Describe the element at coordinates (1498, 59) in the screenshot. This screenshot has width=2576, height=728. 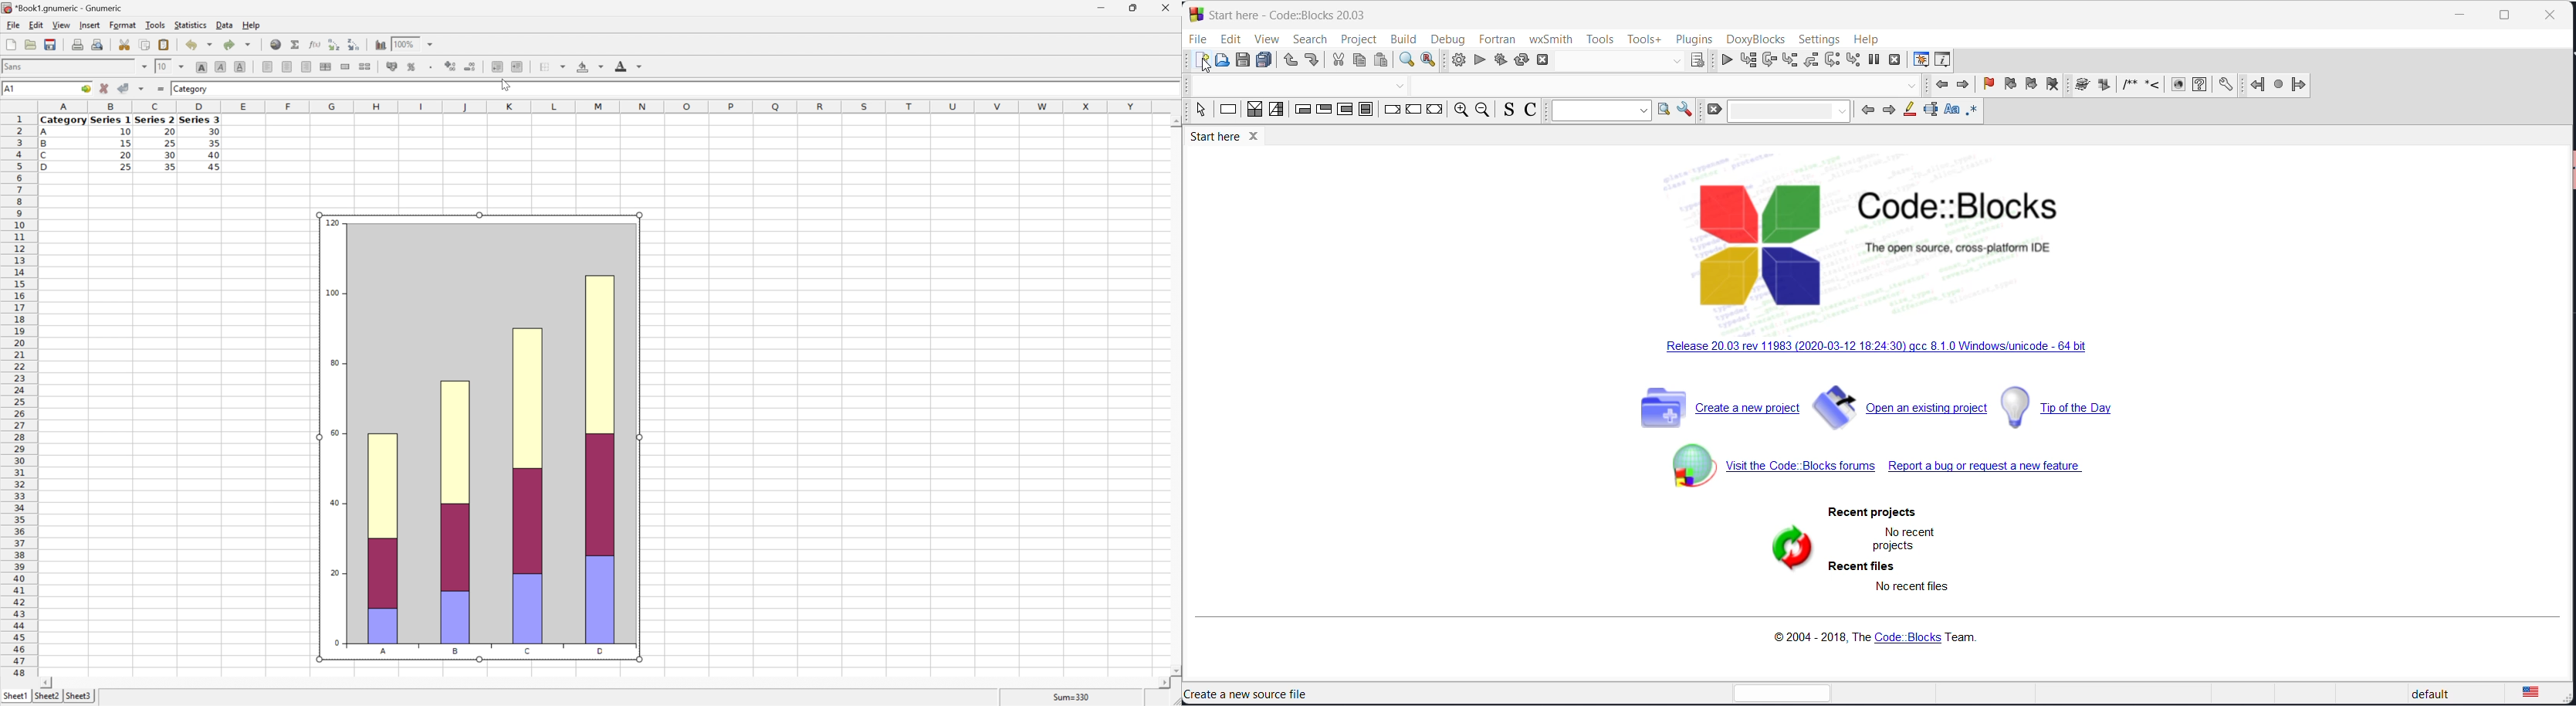
I see `build and run` at that location.